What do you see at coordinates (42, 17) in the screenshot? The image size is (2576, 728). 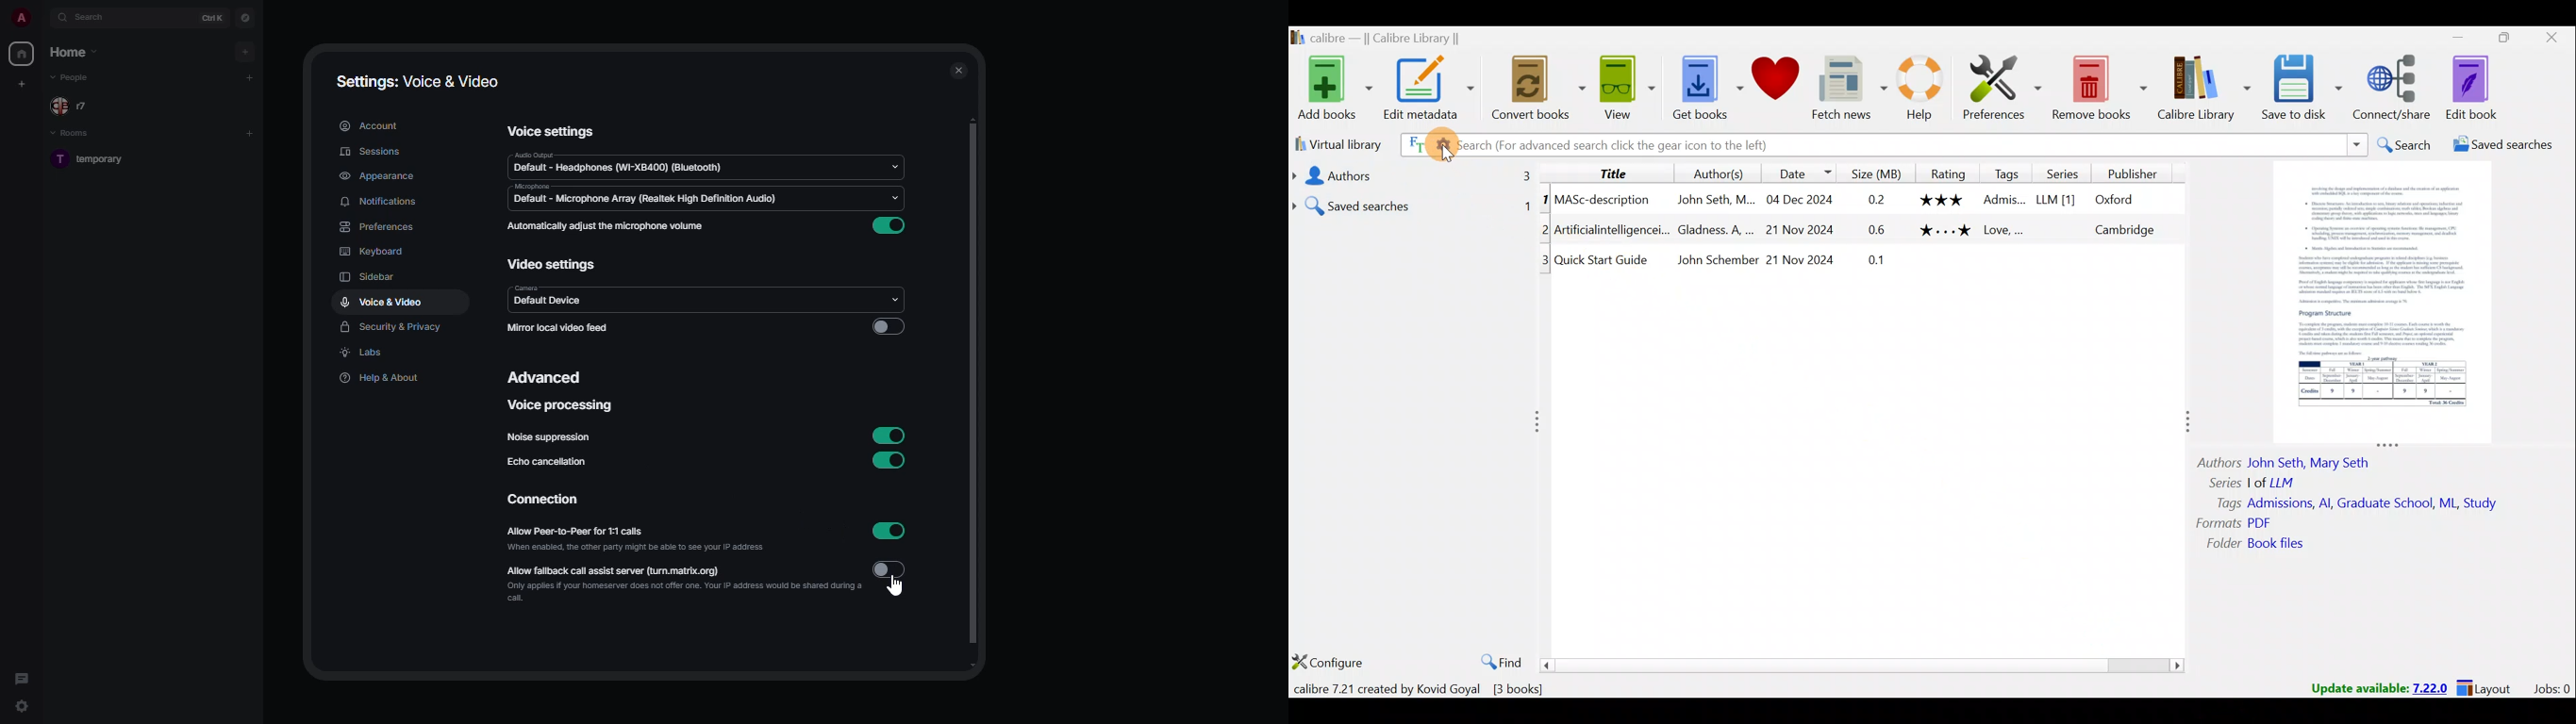 I see `expand` at bounding box center [42, 17].